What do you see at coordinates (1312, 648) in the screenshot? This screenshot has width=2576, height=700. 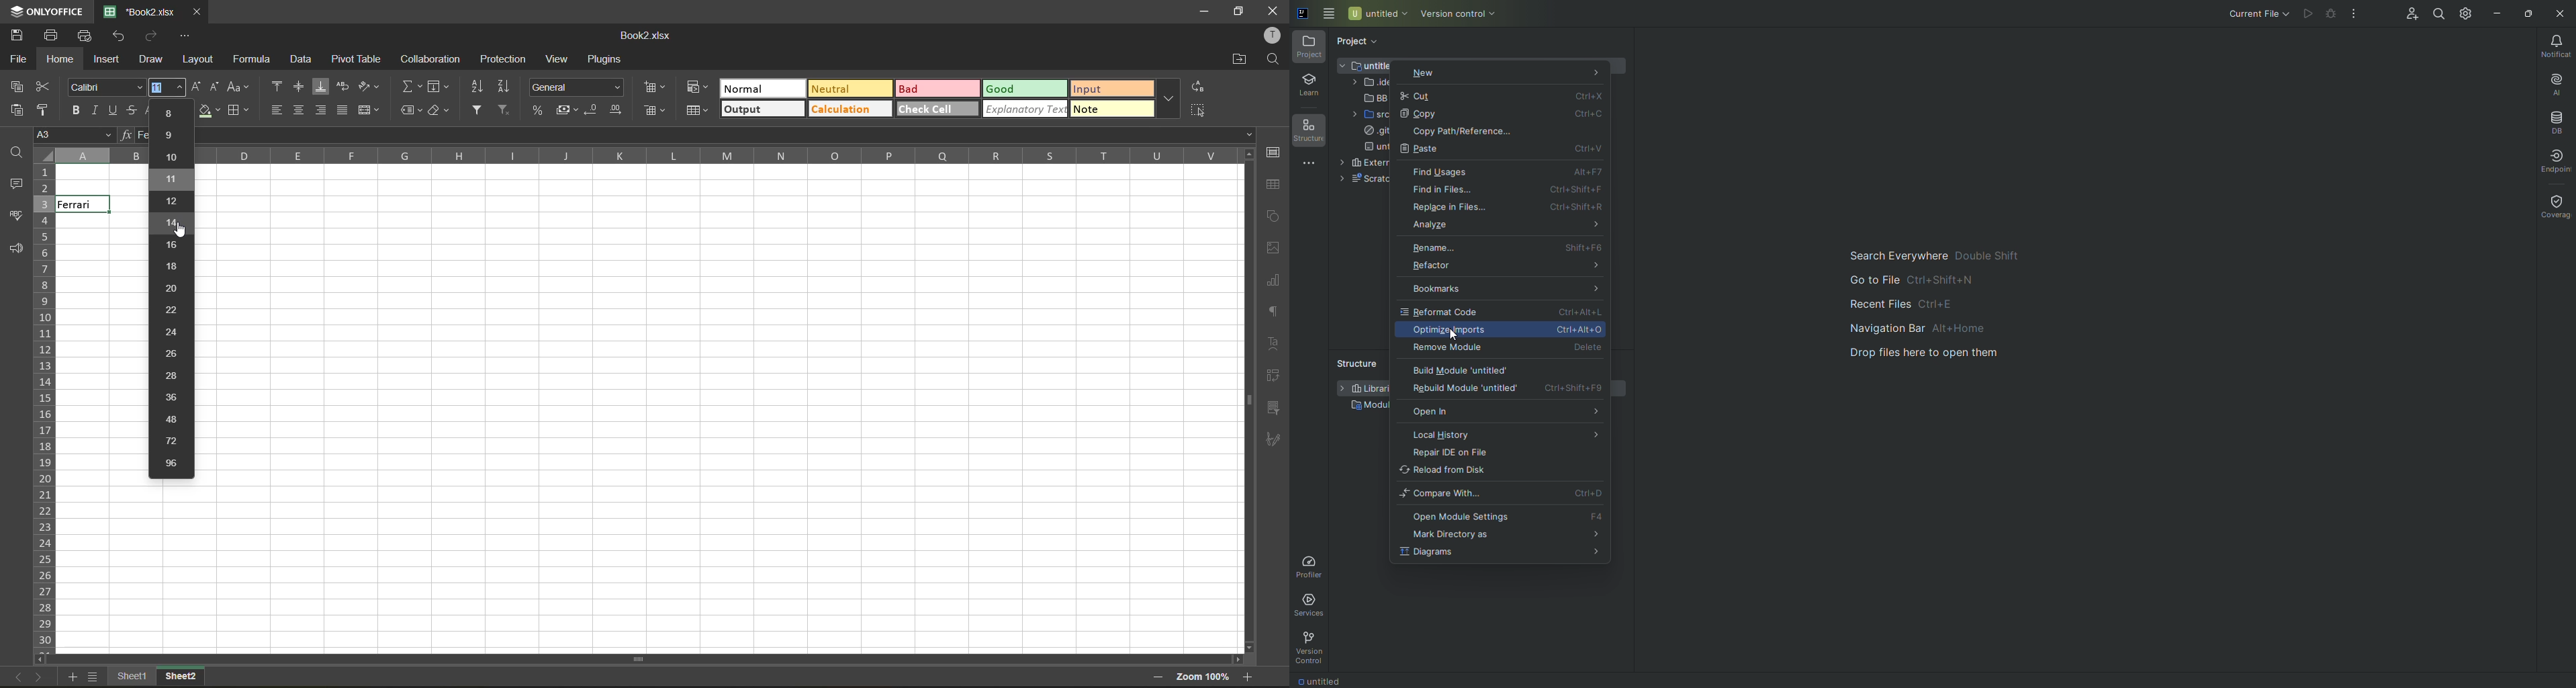 I see `Version Control` at bounding box center [1312, 648].